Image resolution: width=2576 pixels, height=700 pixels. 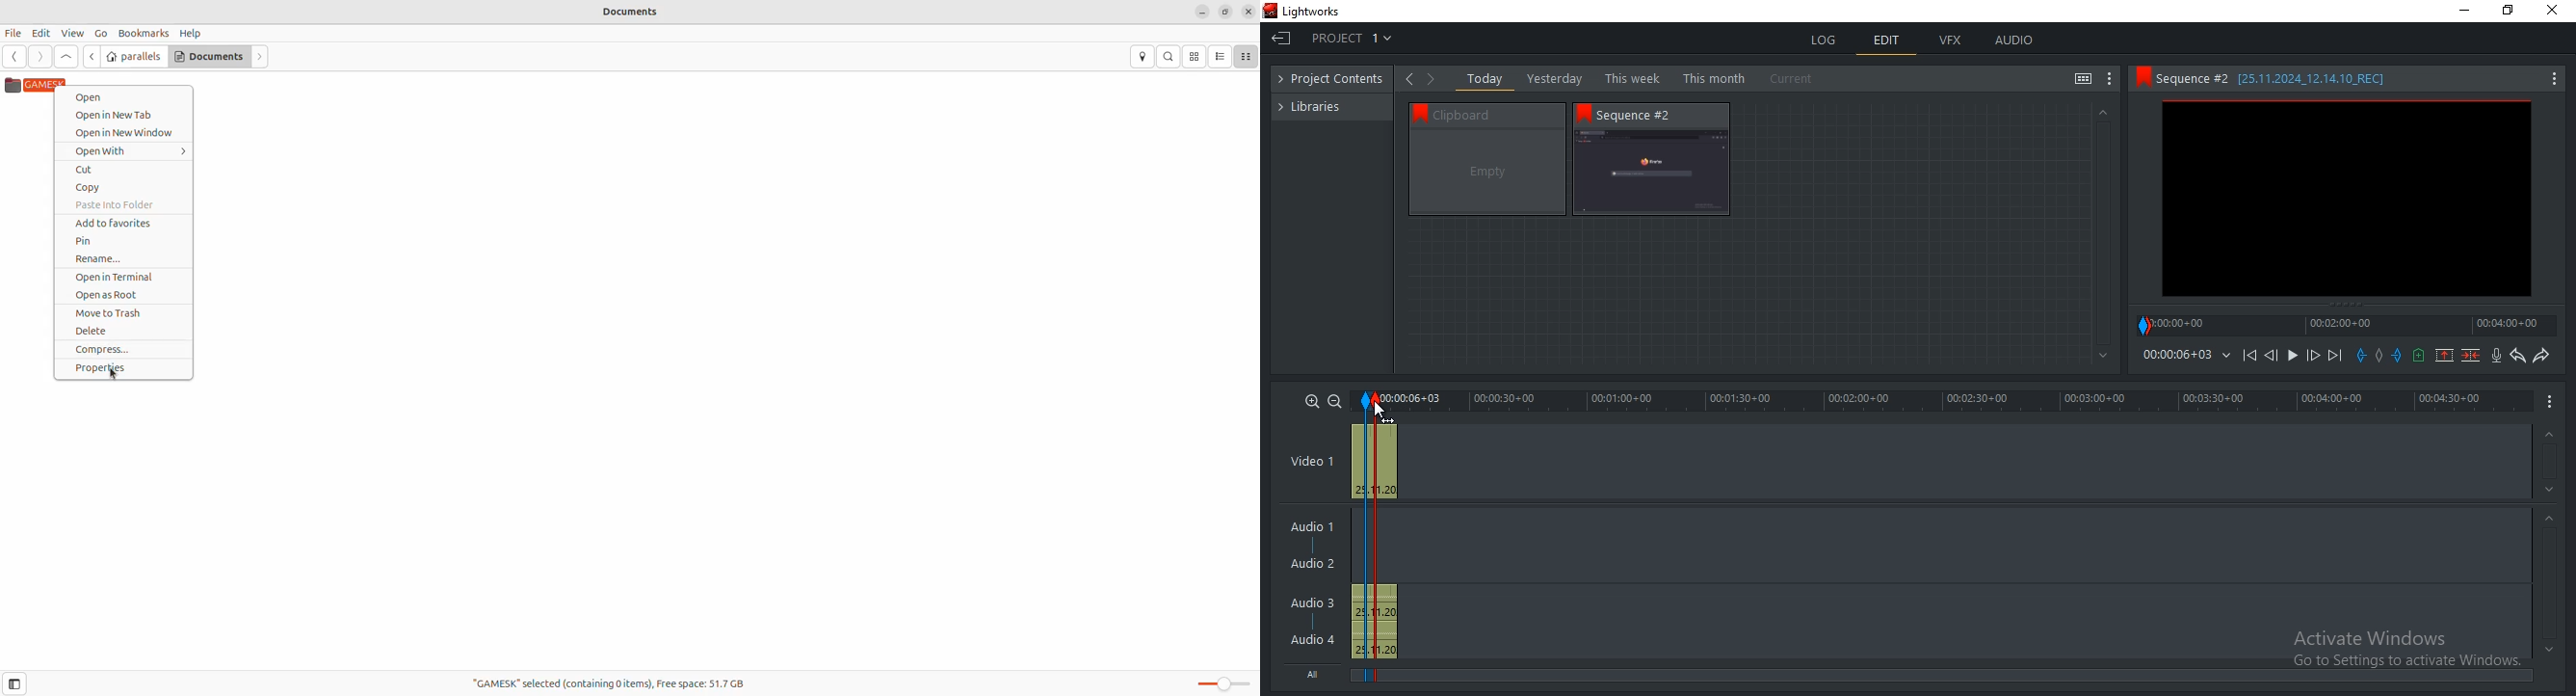 I want to click on go up, so click(x=67, y=57).